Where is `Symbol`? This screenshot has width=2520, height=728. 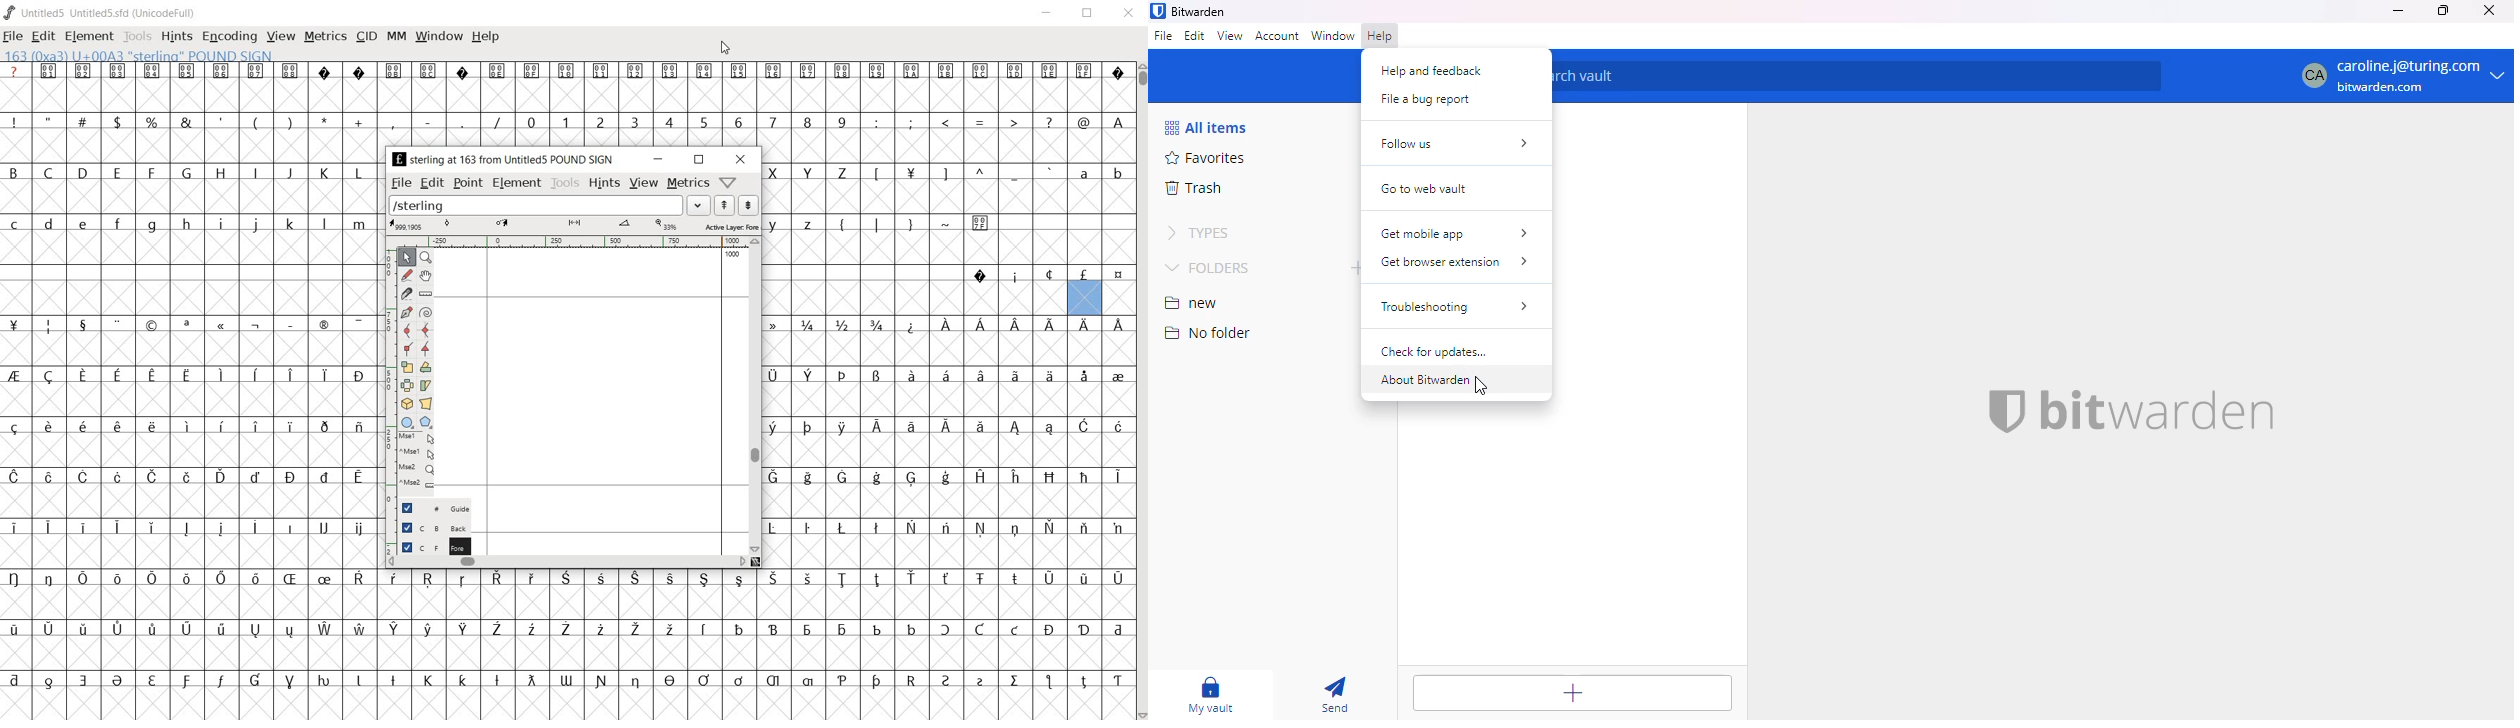 Symbol is located at coordinates (1084, 375).